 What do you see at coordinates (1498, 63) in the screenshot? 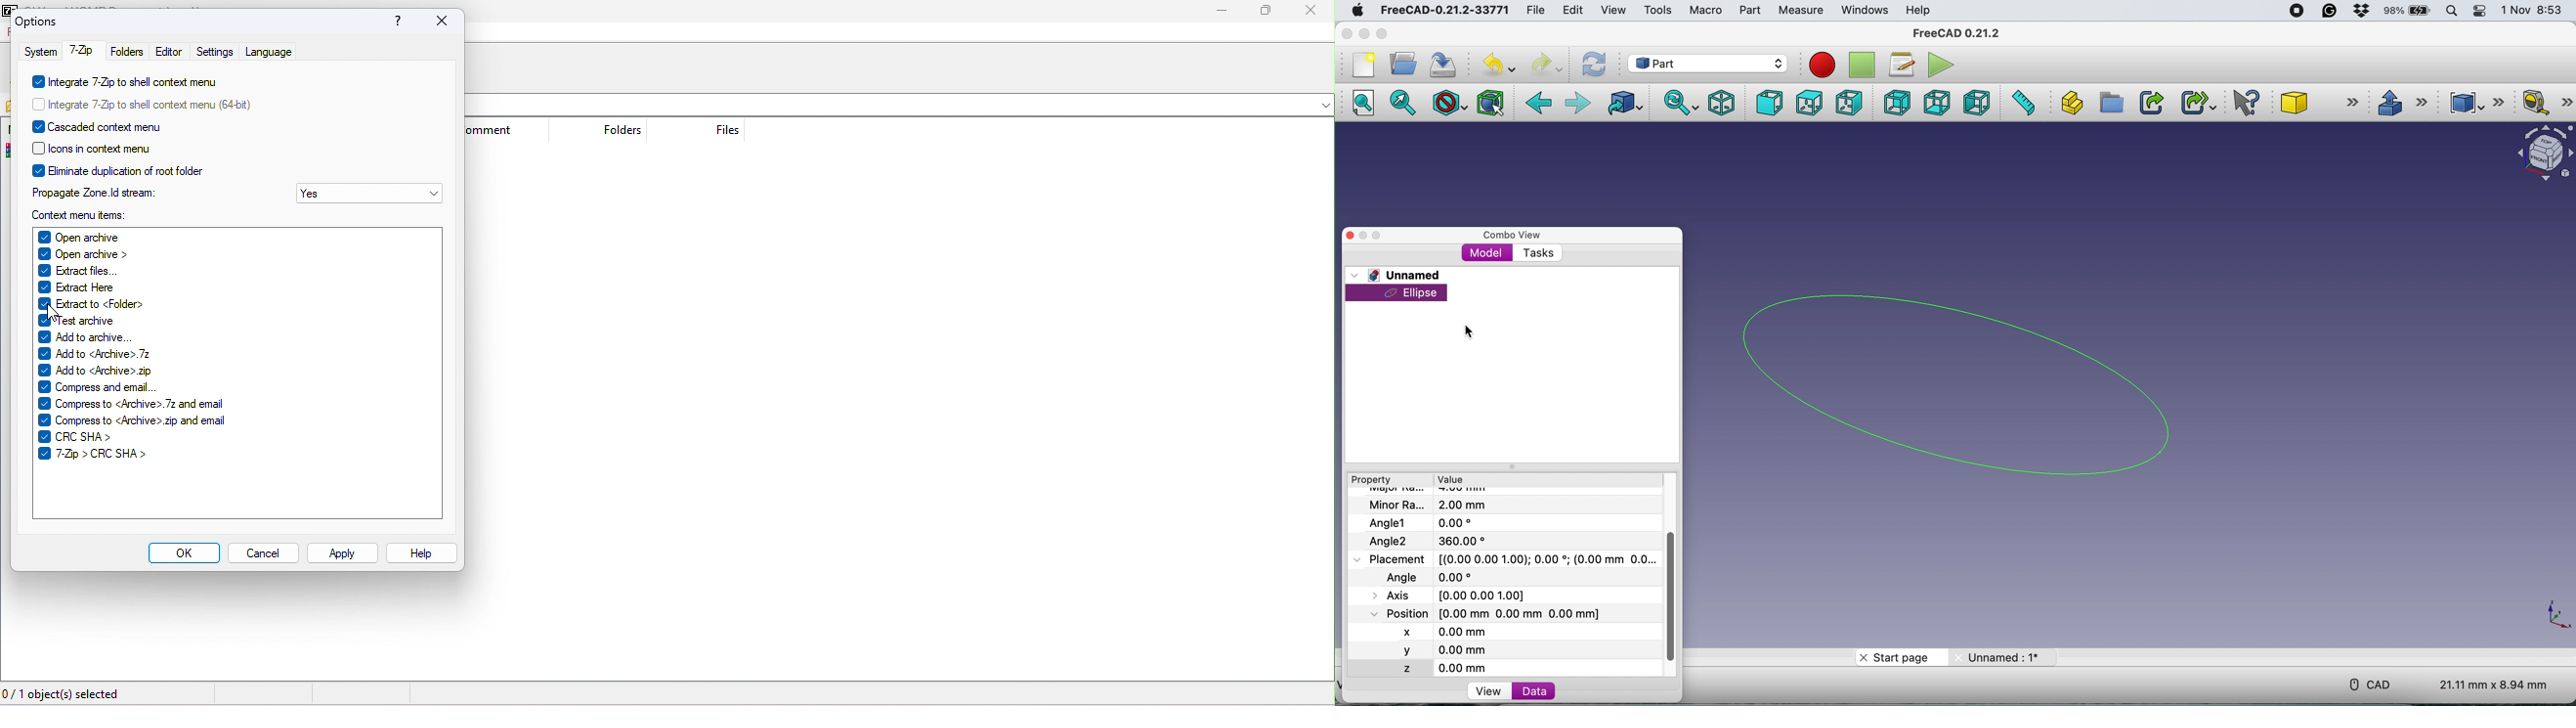
I see `undo` at bounding box center [1498, 63].